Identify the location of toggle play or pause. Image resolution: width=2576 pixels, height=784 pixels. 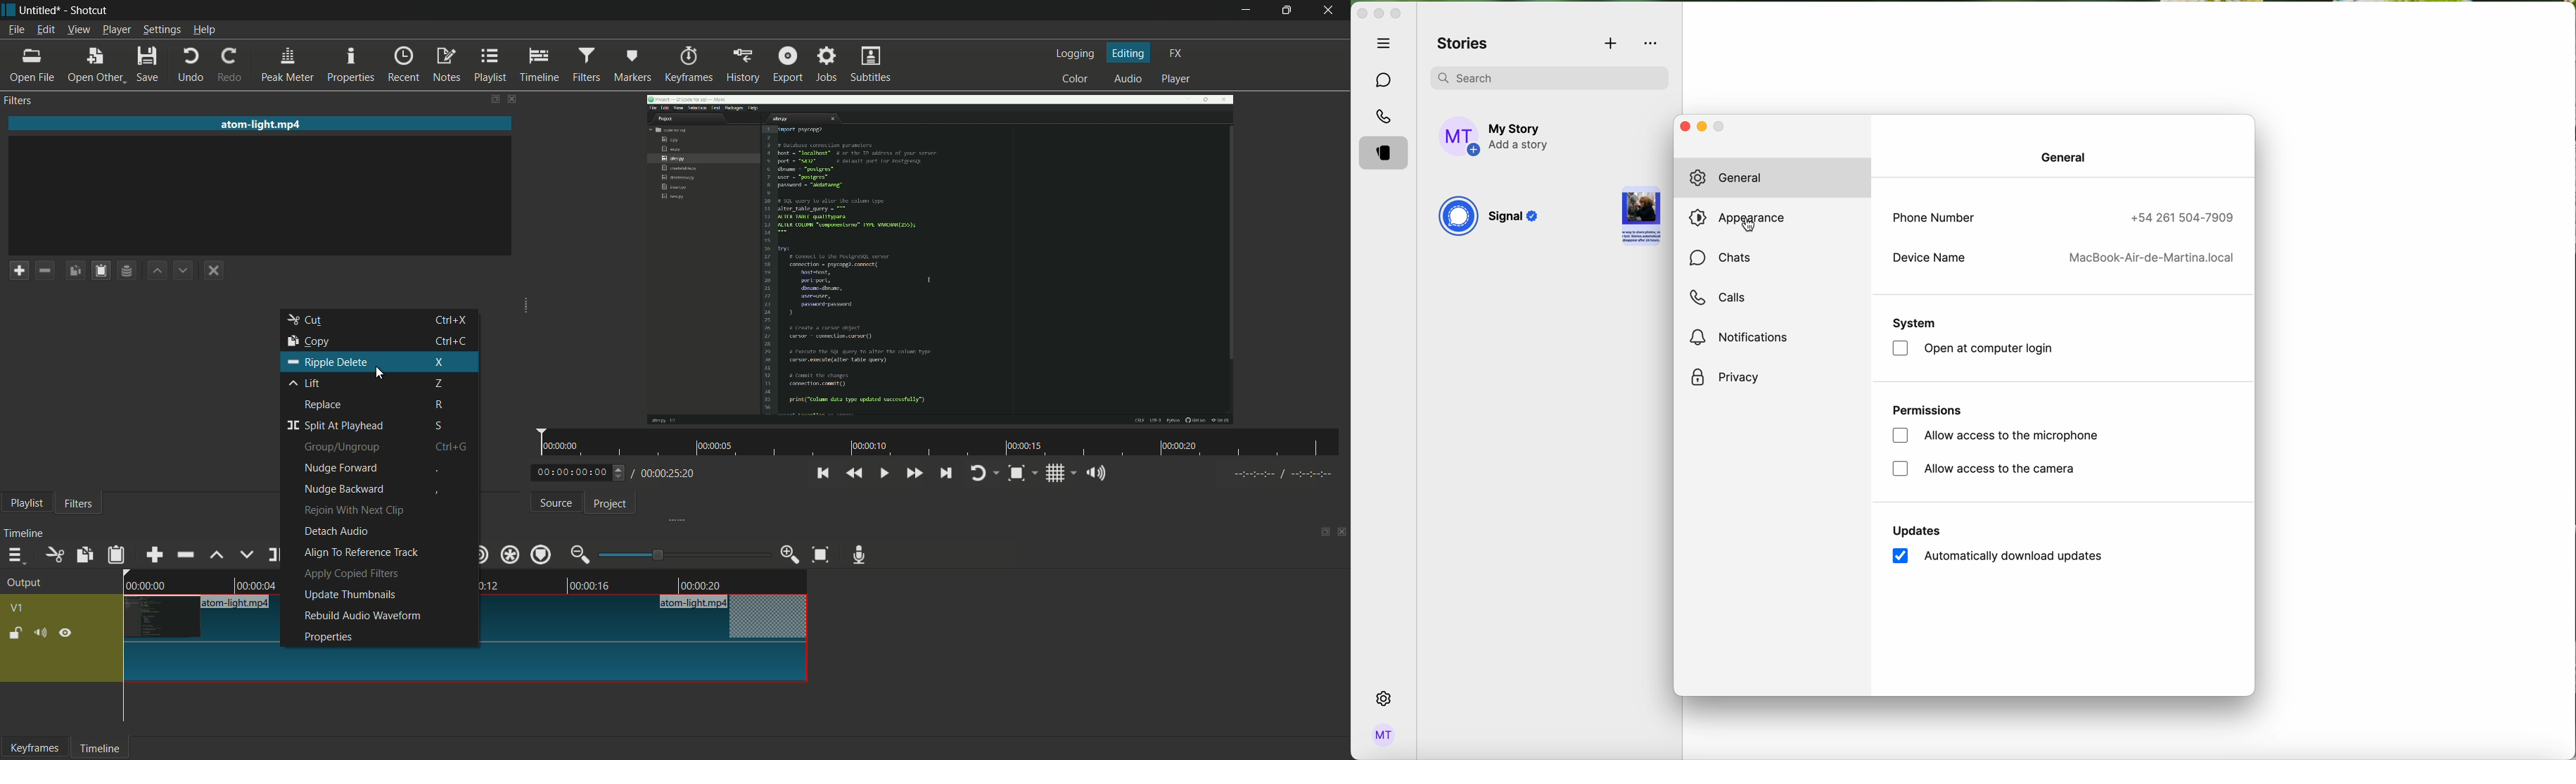
(884, 473).